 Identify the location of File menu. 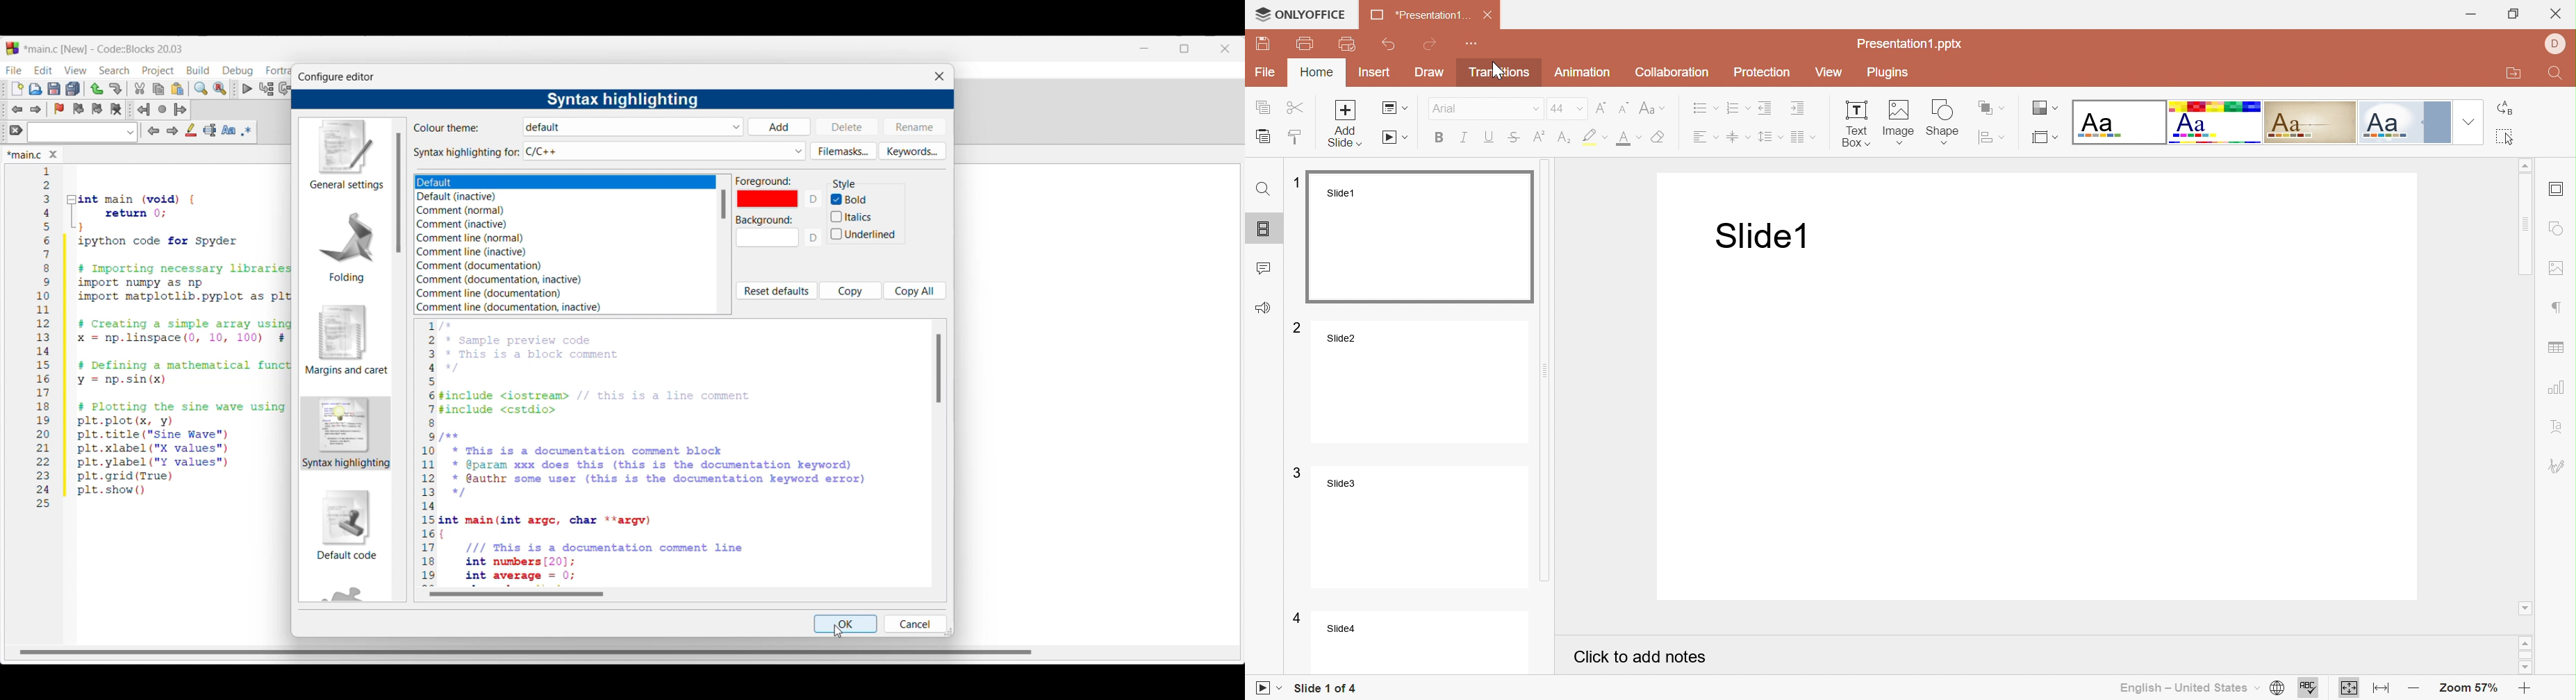
(14, 70).